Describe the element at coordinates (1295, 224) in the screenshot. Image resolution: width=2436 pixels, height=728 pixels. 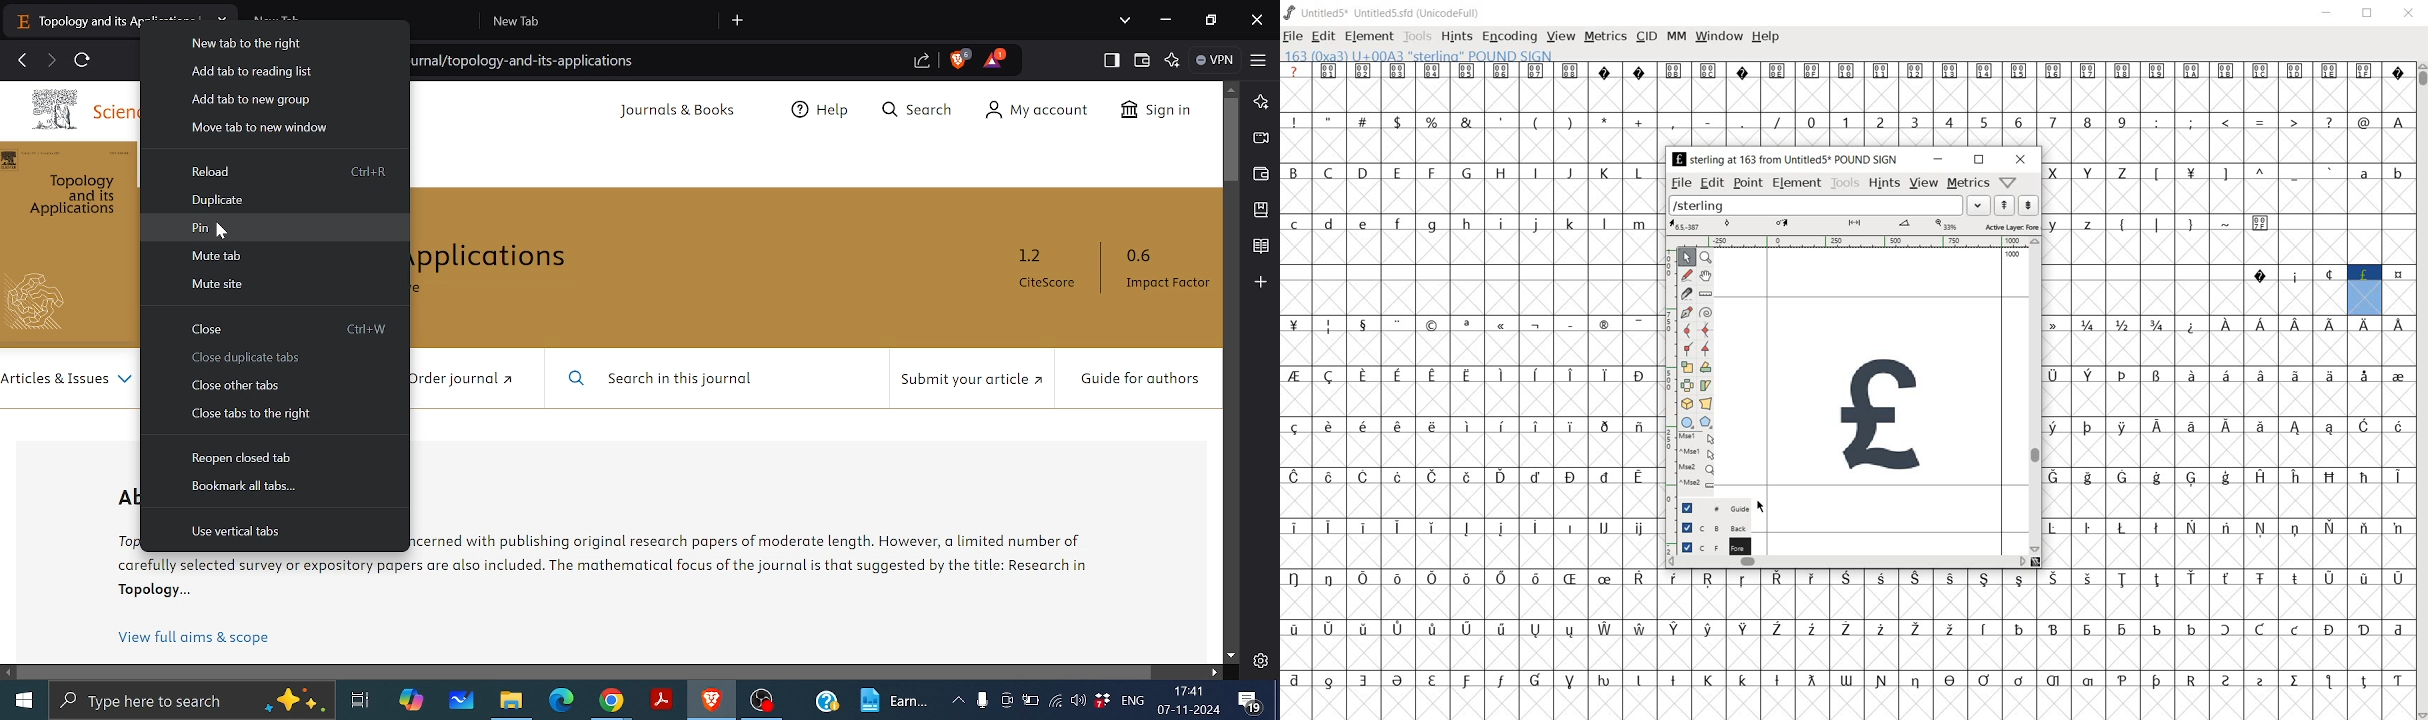
I see `c` at that location.